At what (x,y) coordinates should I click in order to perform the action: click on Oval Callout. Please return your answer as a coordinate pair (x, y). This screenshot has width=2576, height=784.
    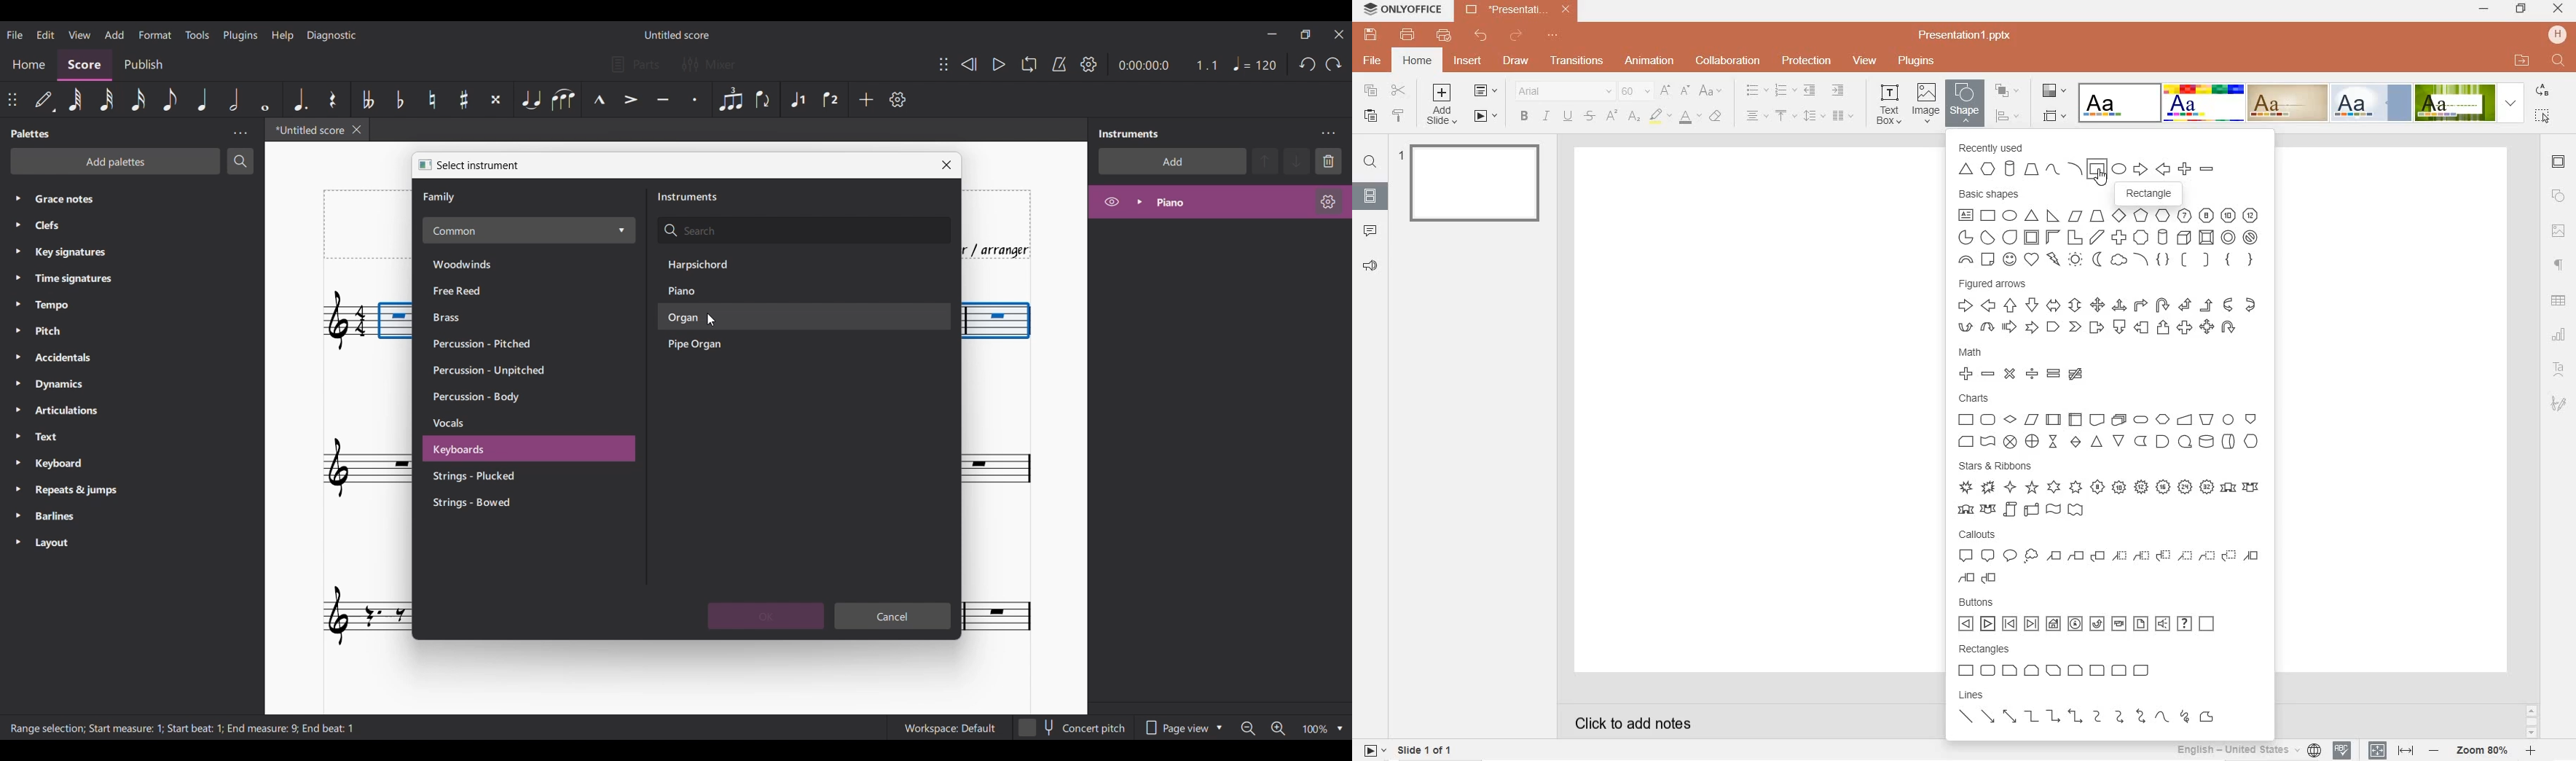
    Looking at the image, I should click on (2009, 556).